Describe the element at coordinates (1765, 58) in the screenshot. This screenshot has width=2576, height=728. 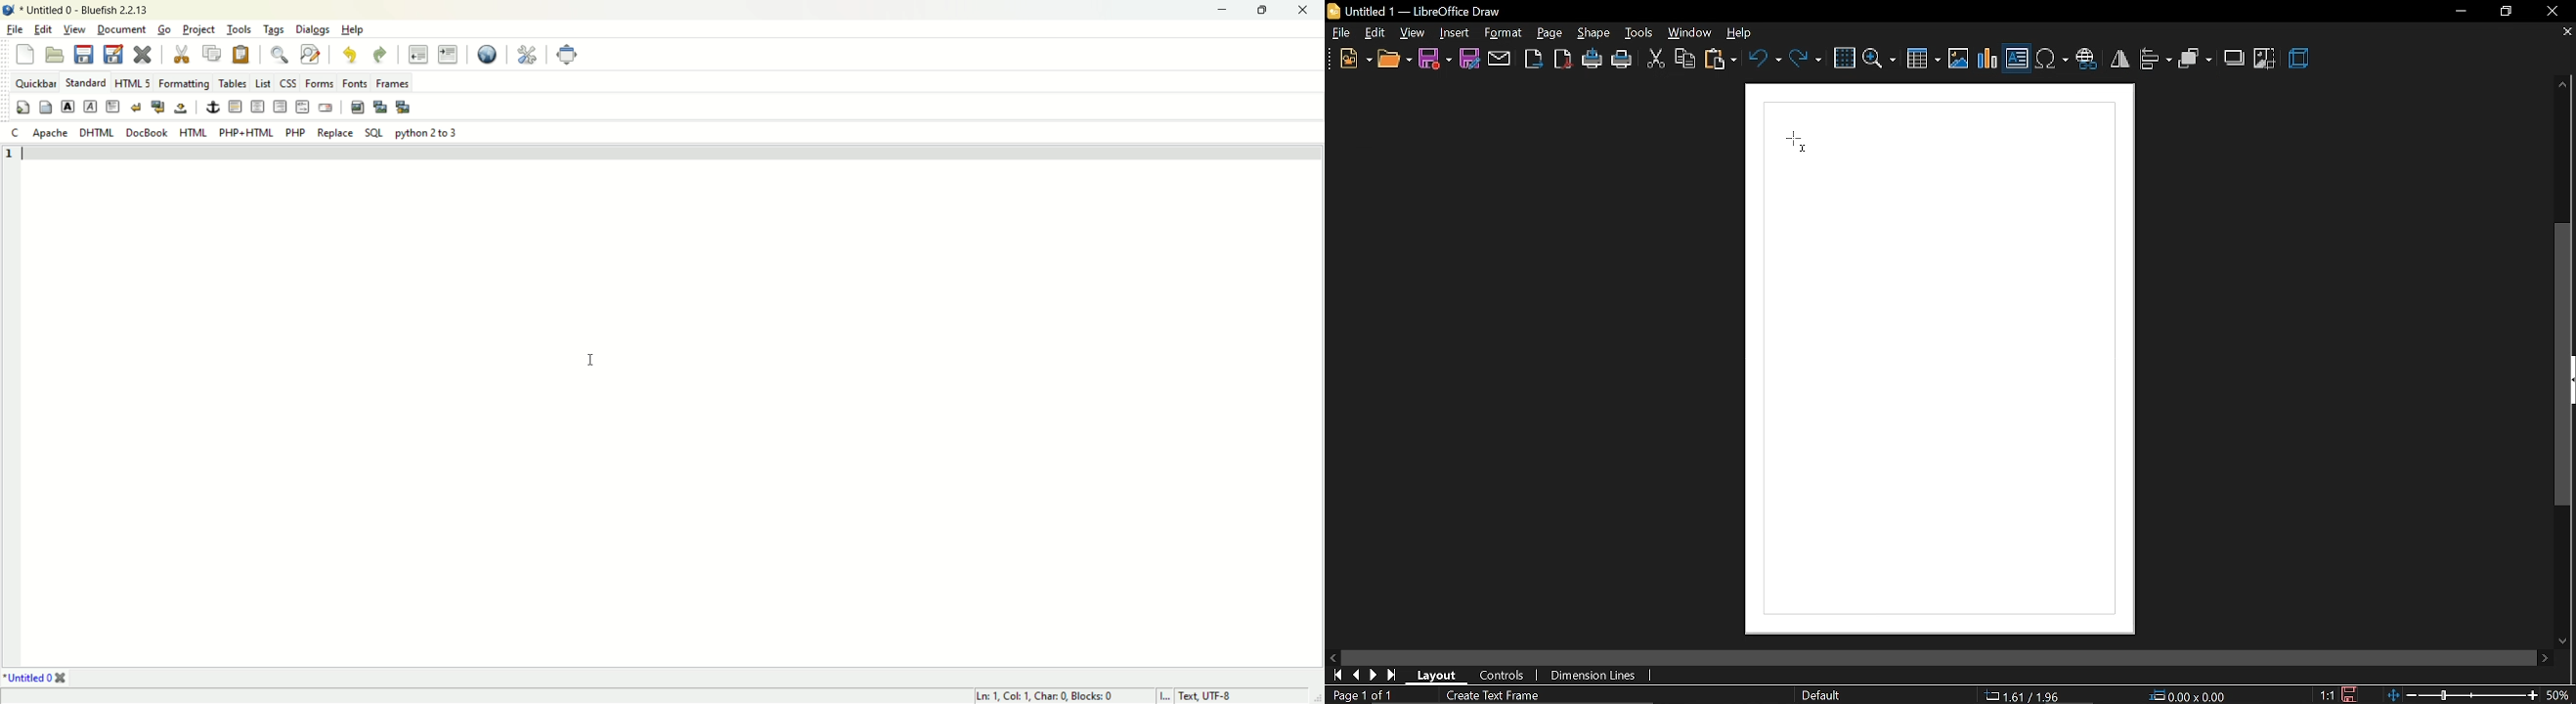
I see `undo` at that location.